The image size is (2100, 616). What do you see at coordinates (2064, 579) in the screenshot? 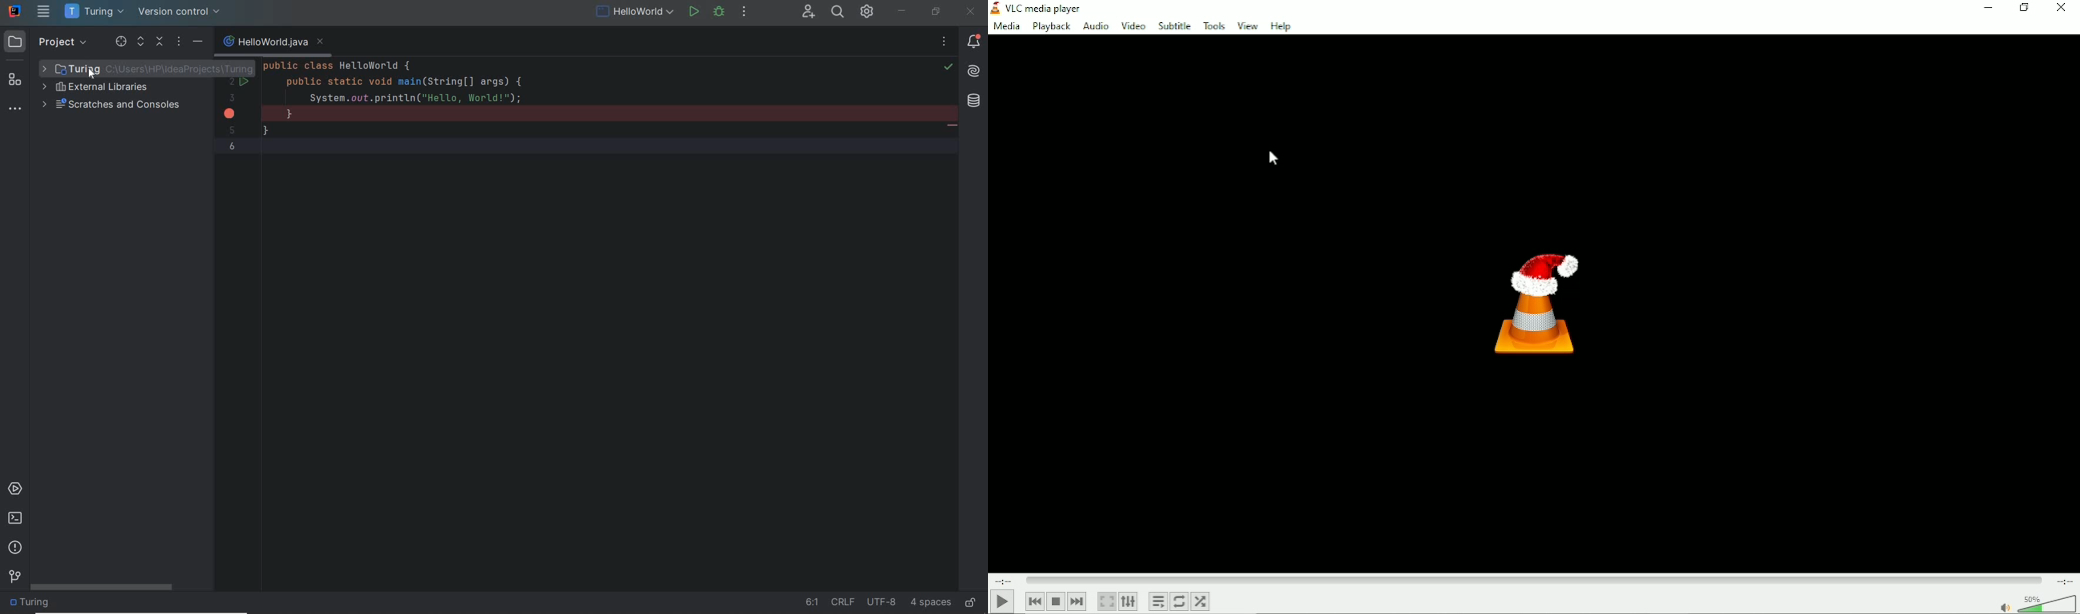
I see `Total duration` at bounding box center [2064, 579].